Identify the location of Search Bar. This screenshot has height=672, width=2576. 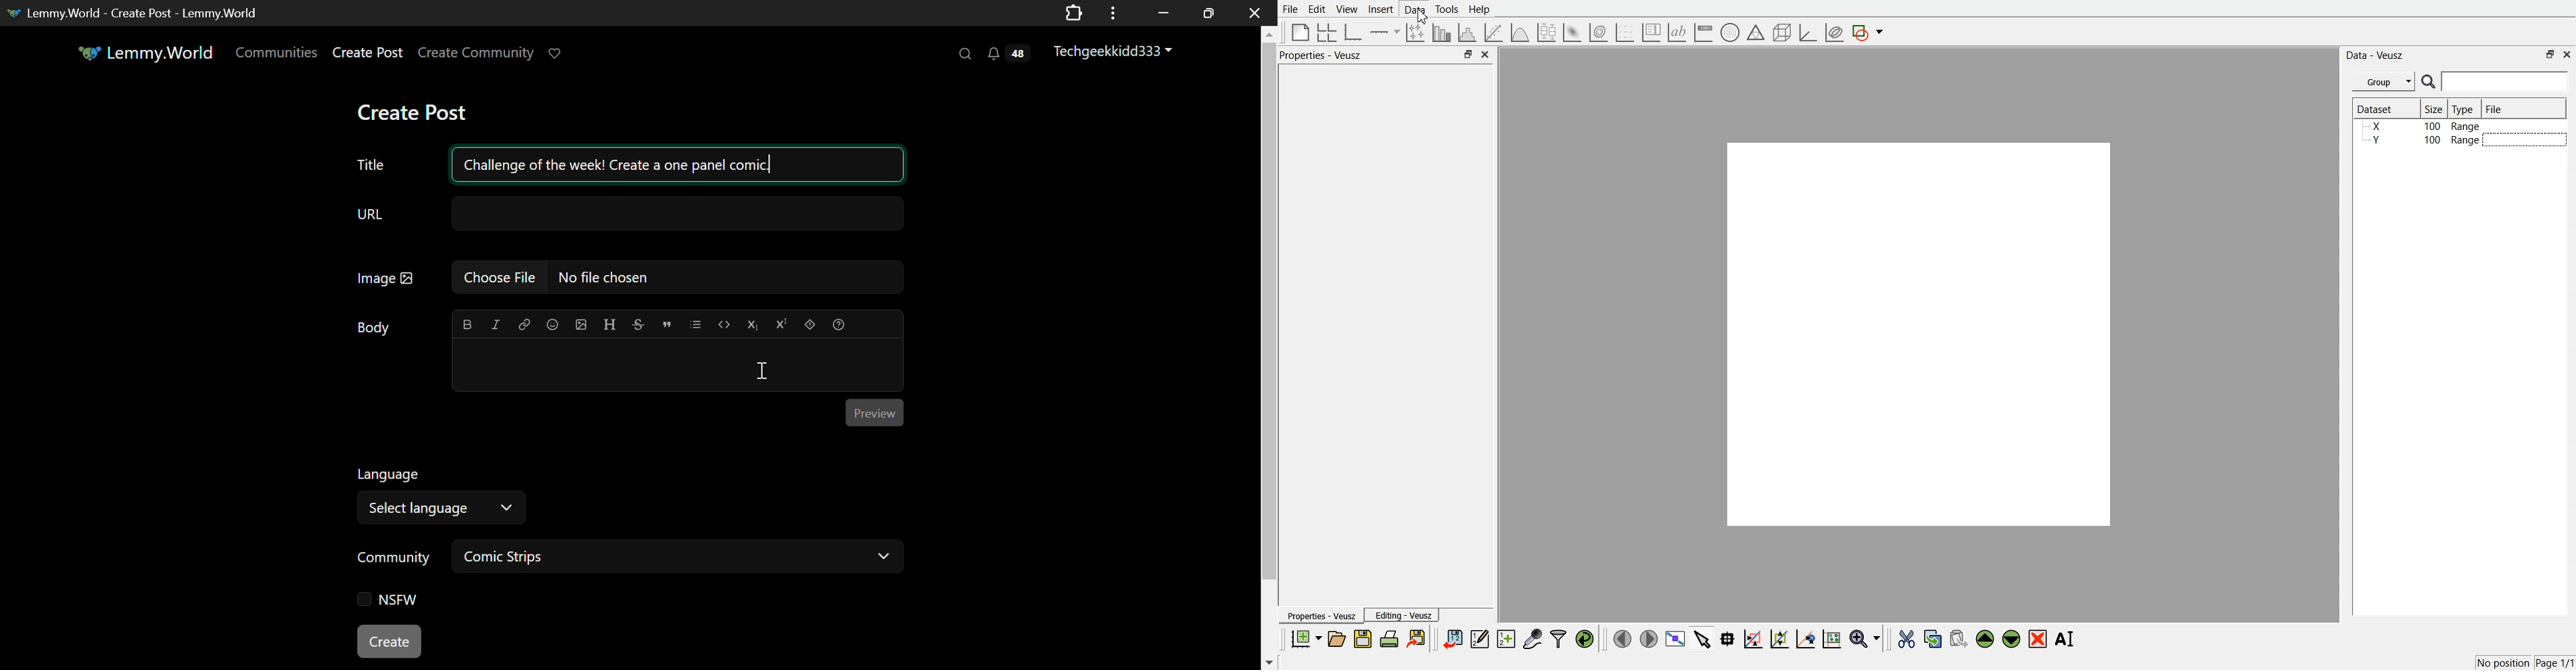
(2496, 81).